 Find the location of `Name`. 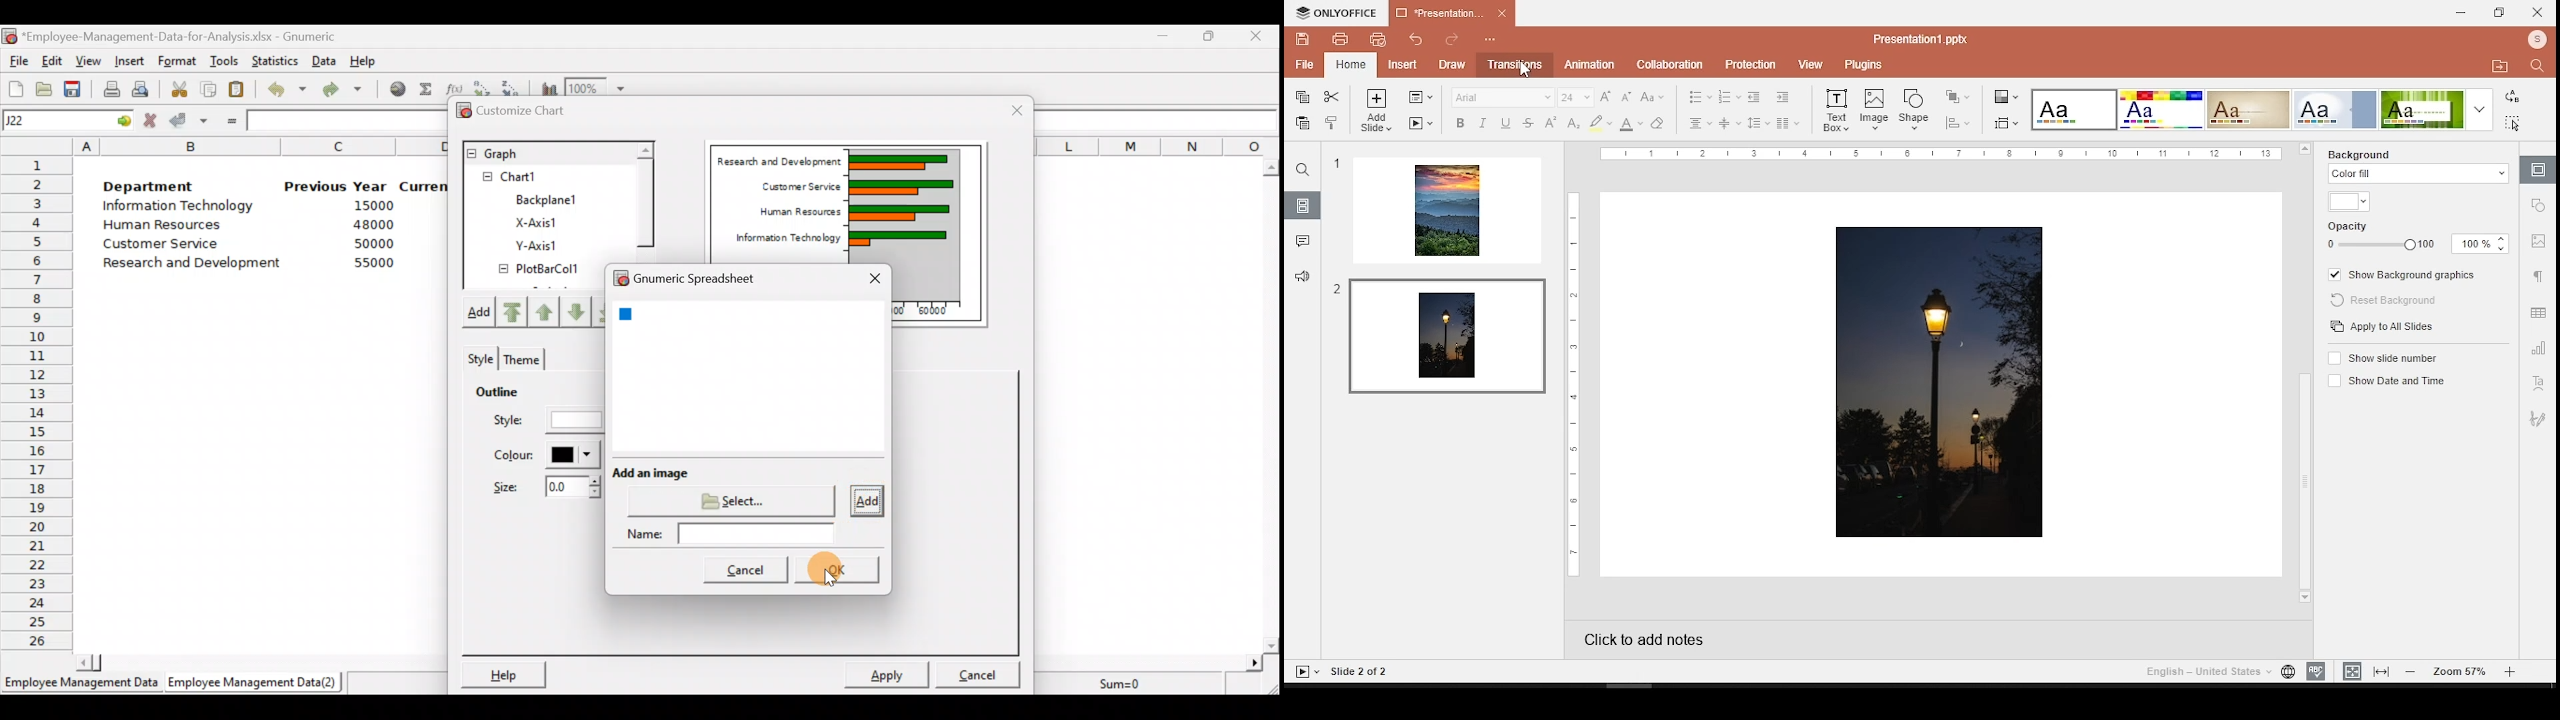

Name is located at coordinates (736, 535).